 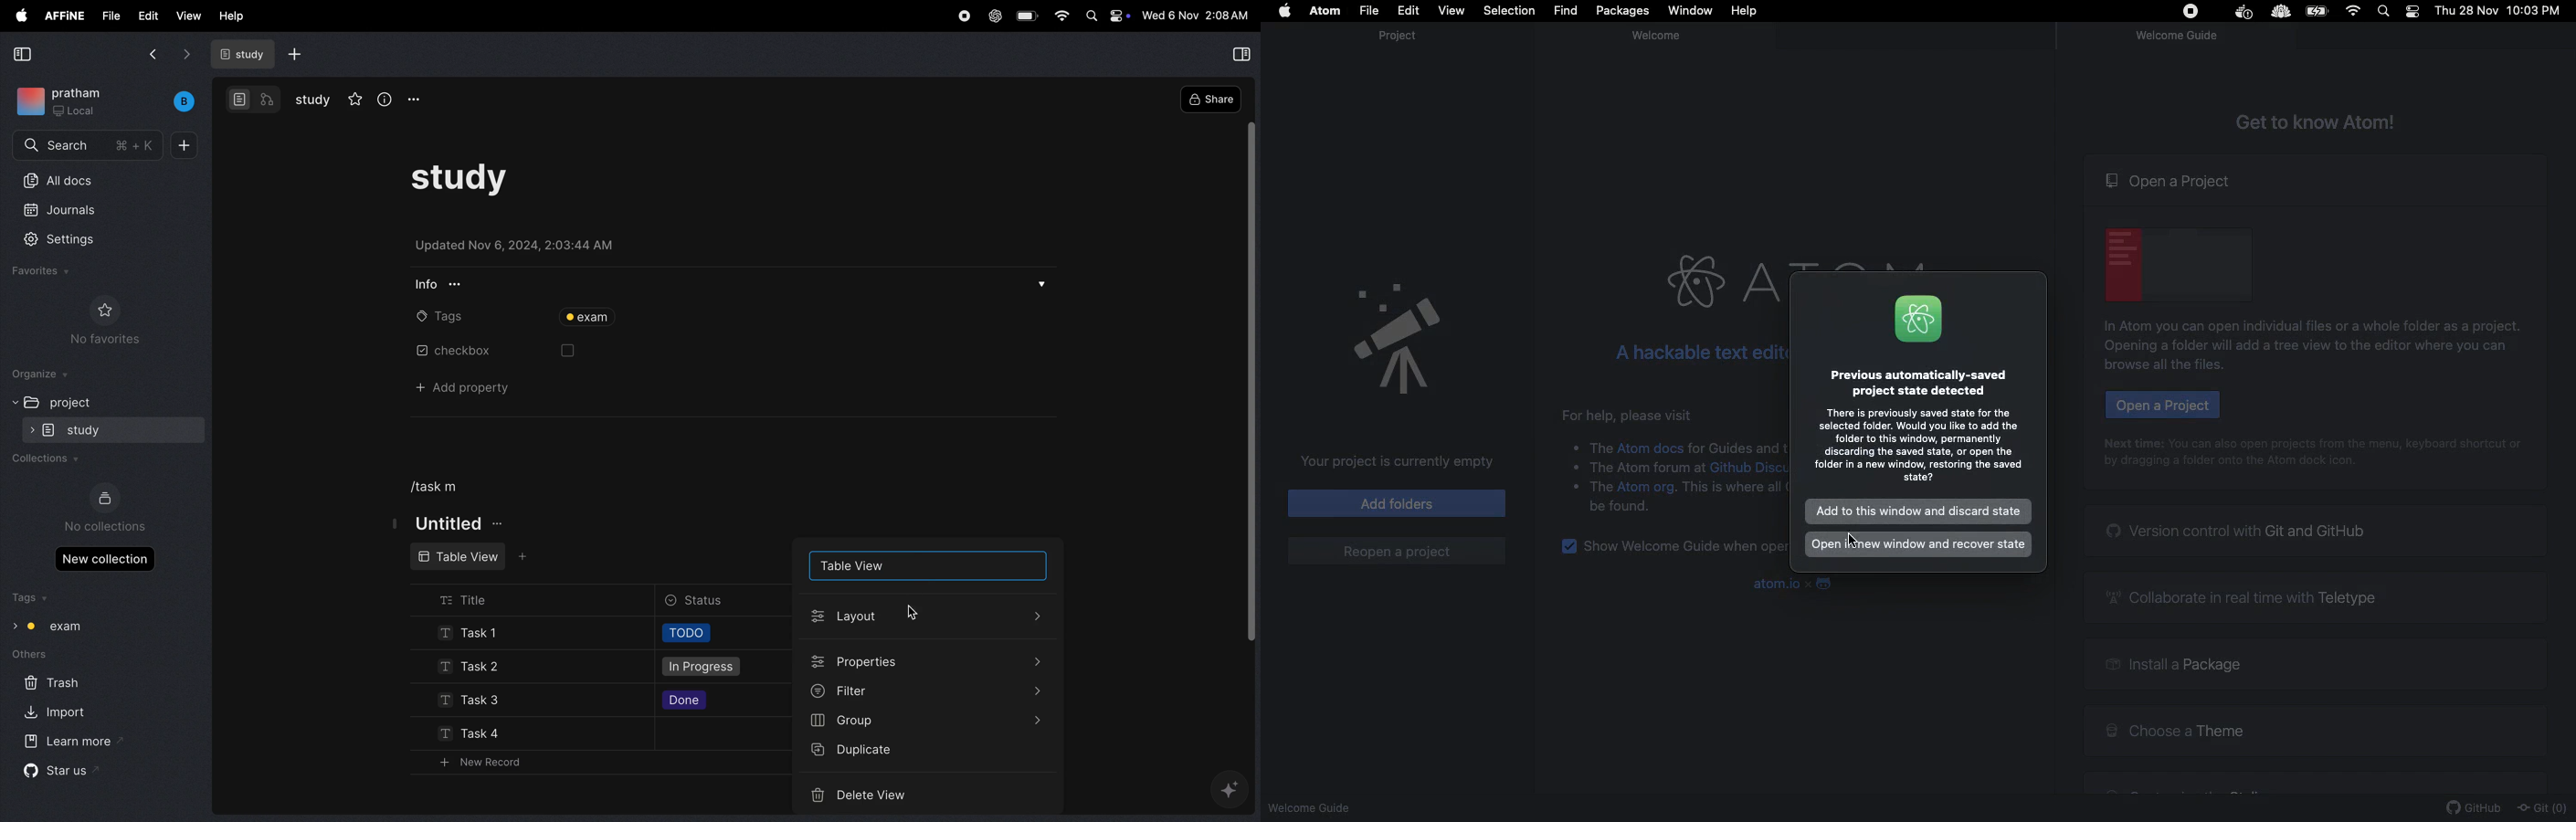 I want to click on Task !, so click(x=478, y=634).